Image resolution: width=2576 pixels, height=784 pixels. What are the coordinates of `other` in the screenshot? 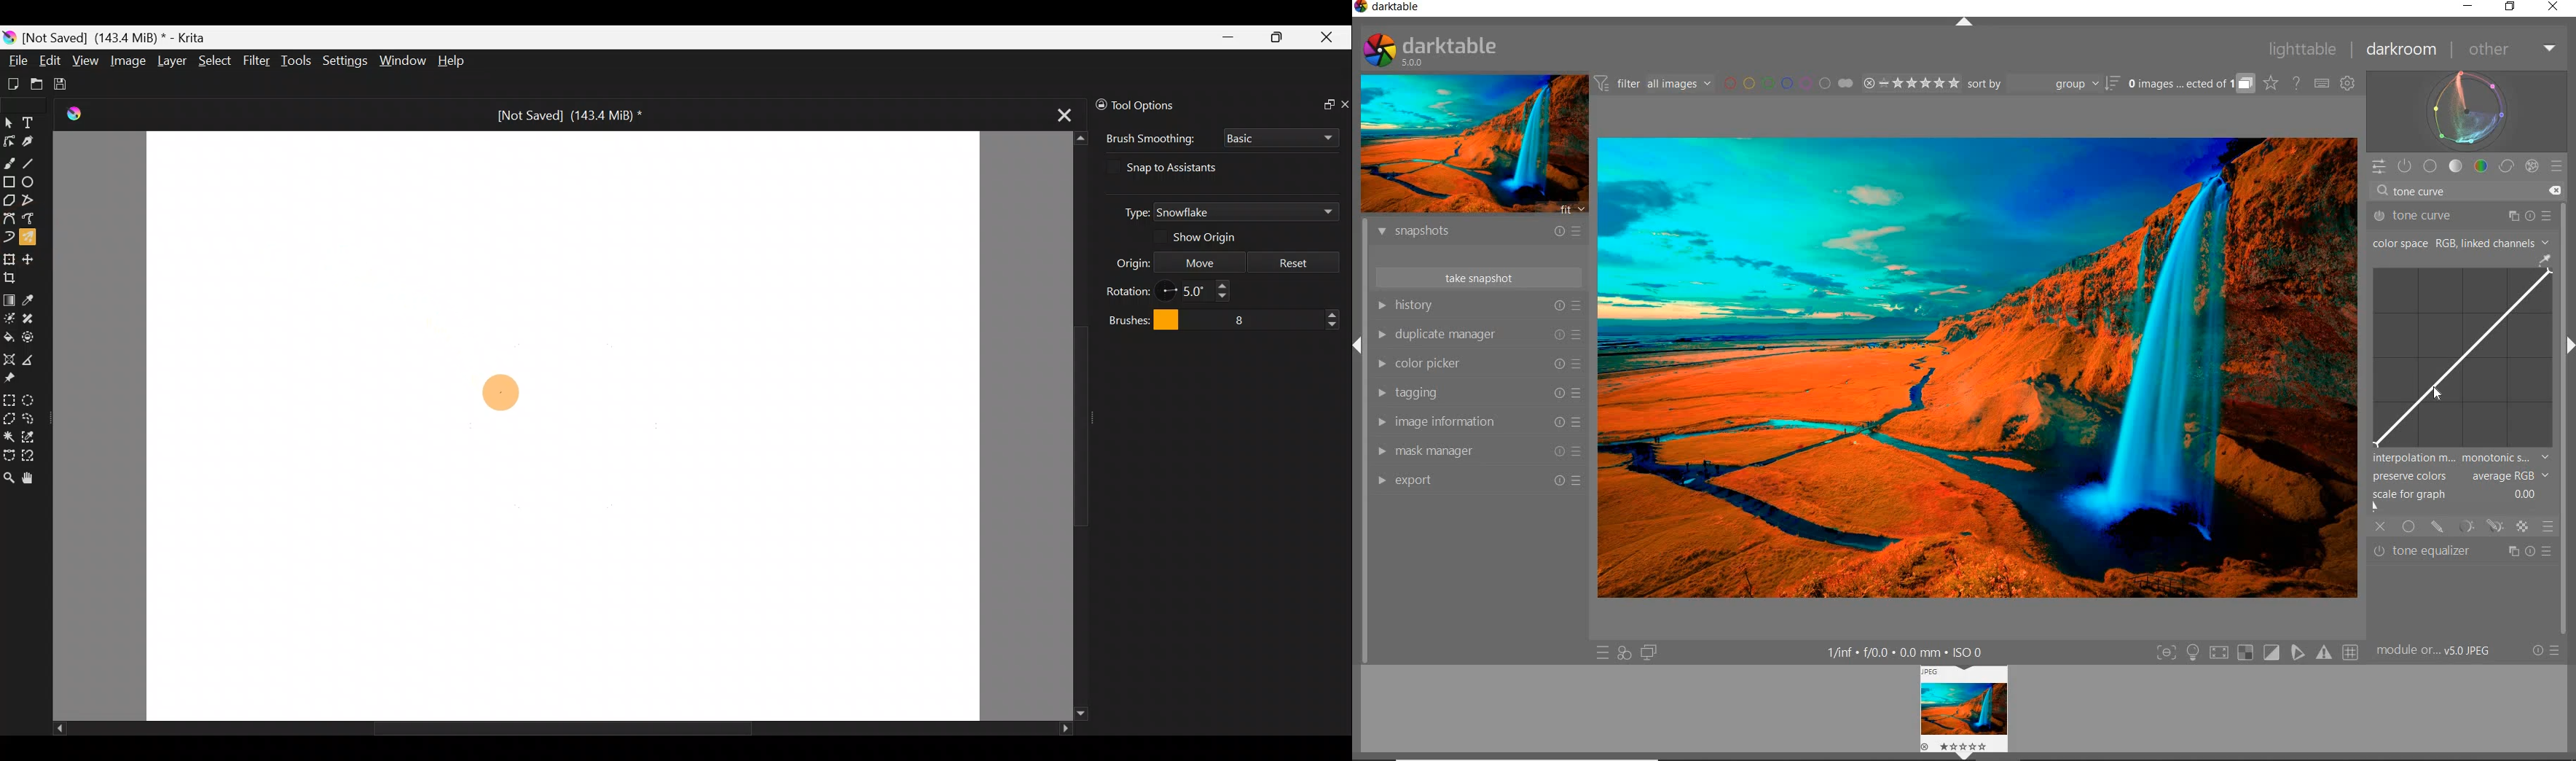 It's located at (2509, 49).